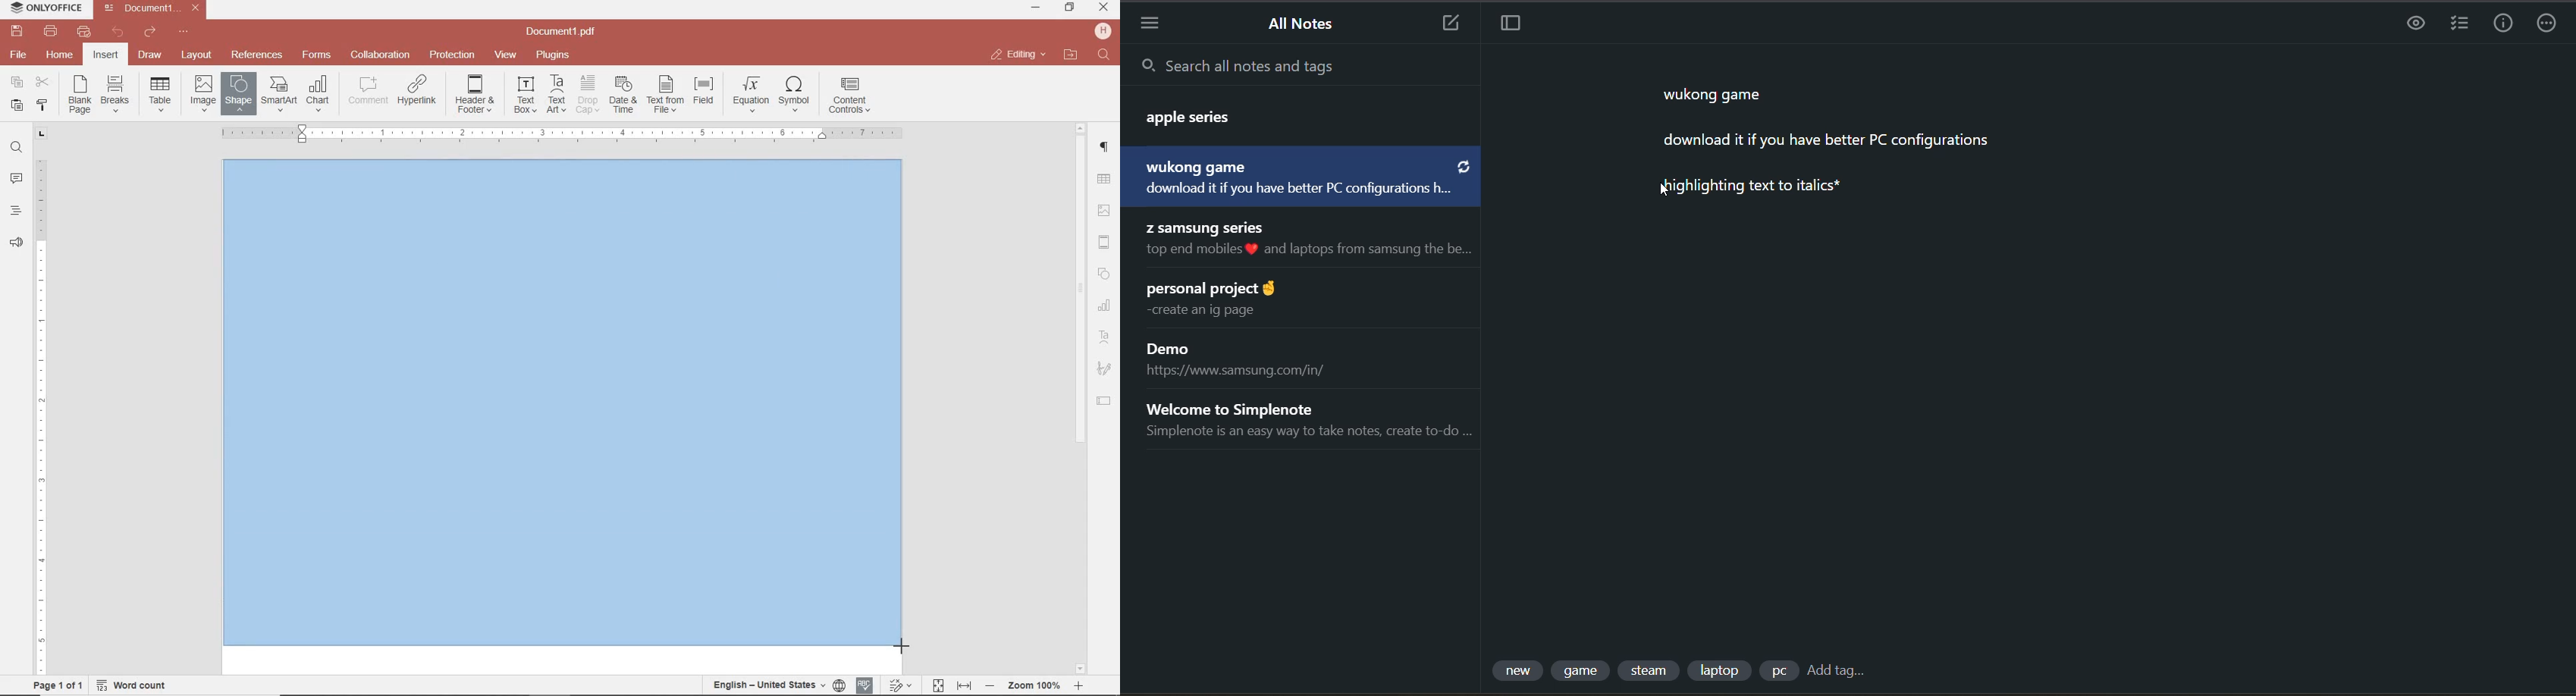 The image size is (2576, 700). I want to click on SHAPES, so click(1105, 275).